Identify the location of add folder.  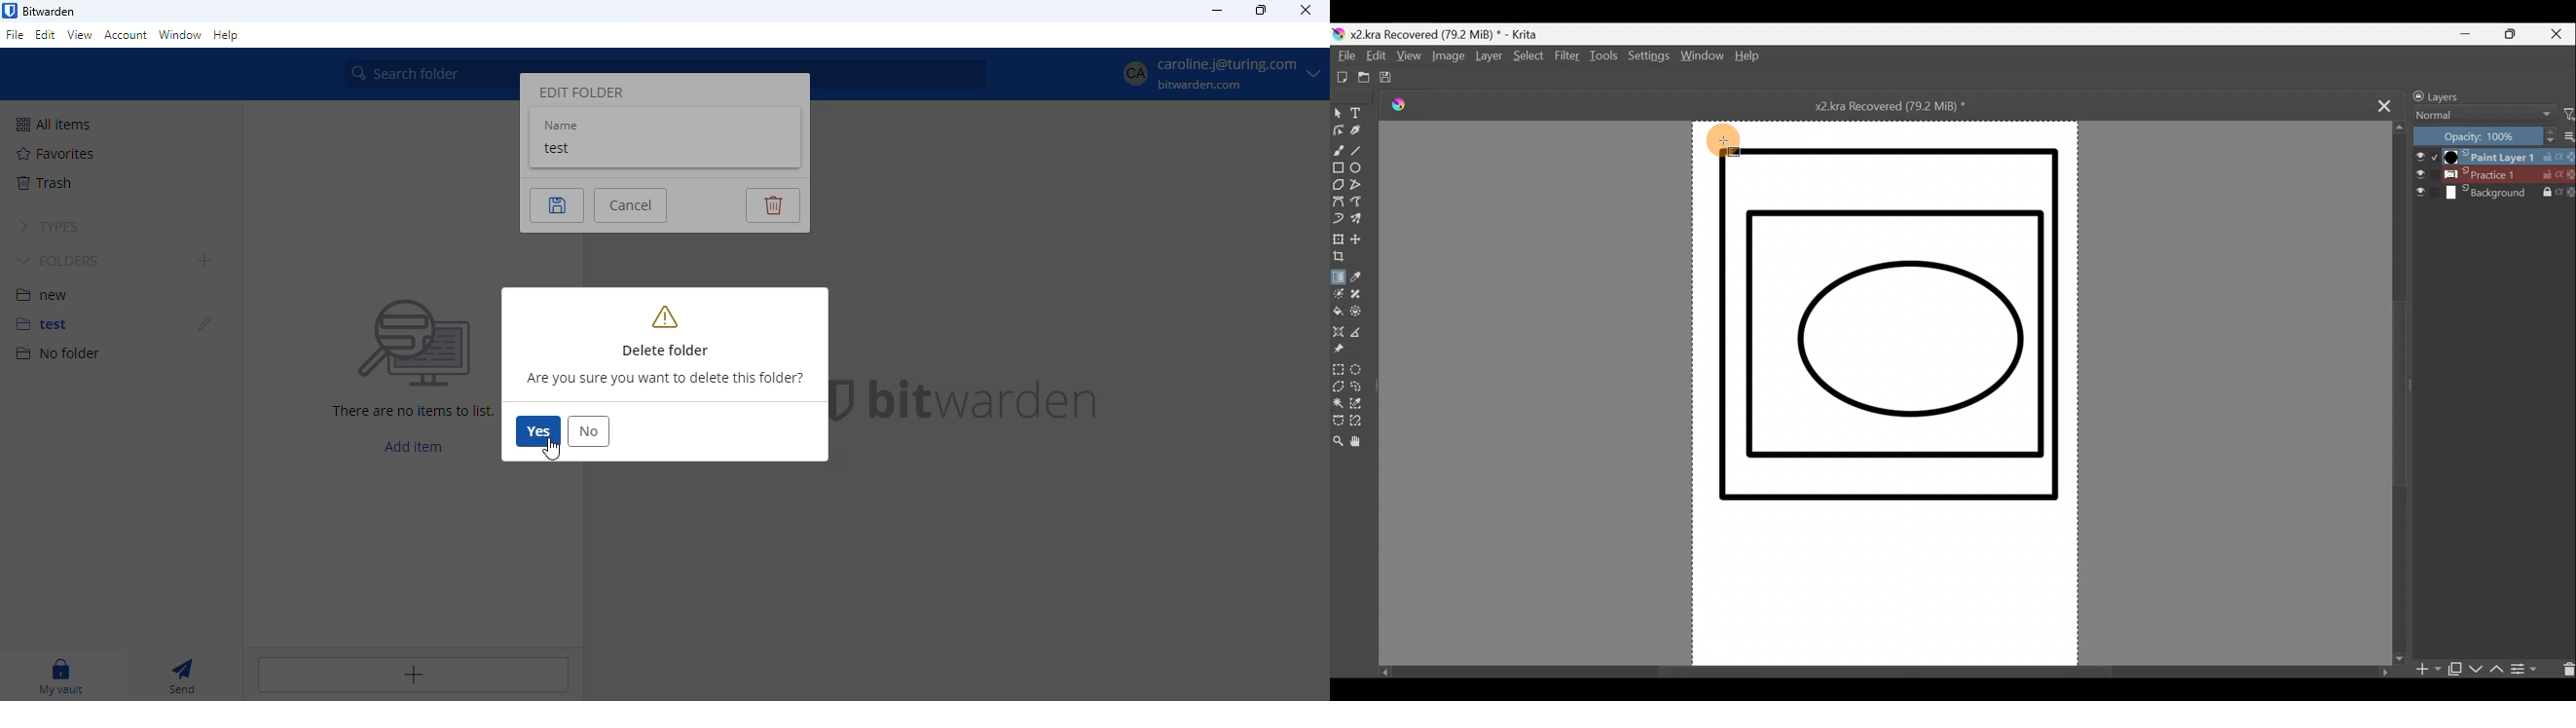
(204, 261).